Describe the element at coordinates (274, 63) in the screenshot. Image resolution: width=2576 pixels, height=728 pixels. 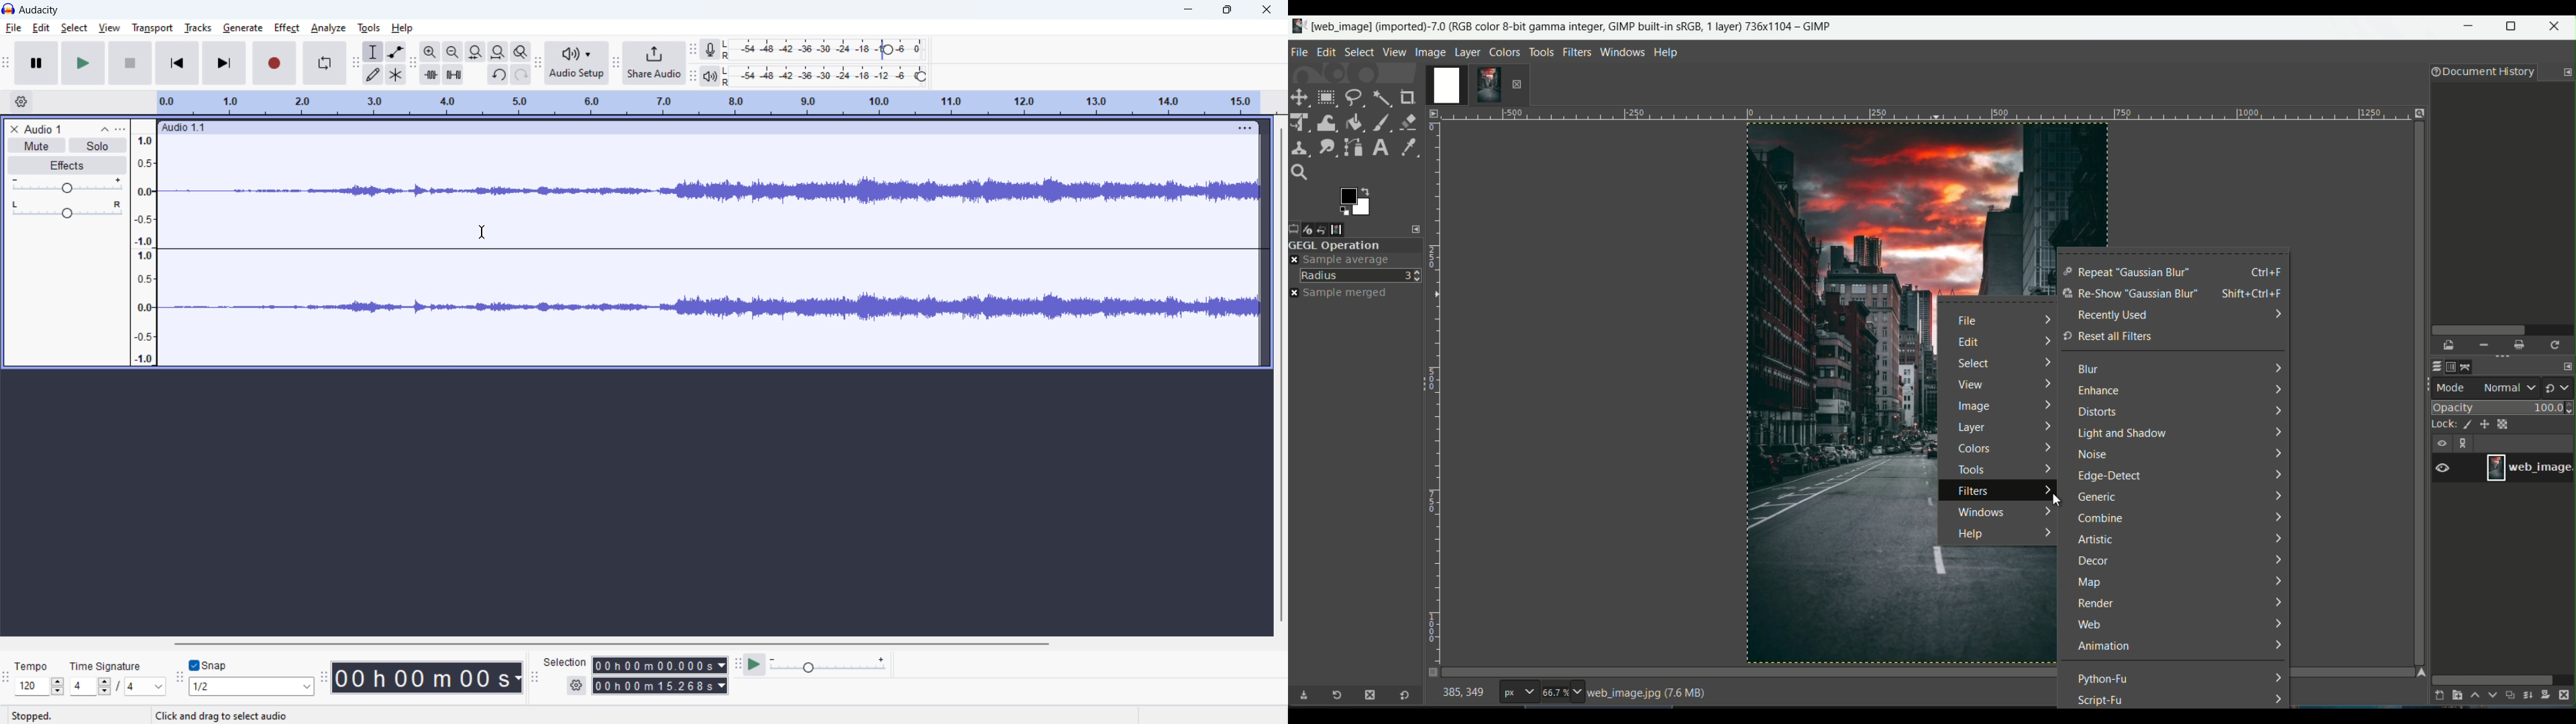
I see `record` at that location.